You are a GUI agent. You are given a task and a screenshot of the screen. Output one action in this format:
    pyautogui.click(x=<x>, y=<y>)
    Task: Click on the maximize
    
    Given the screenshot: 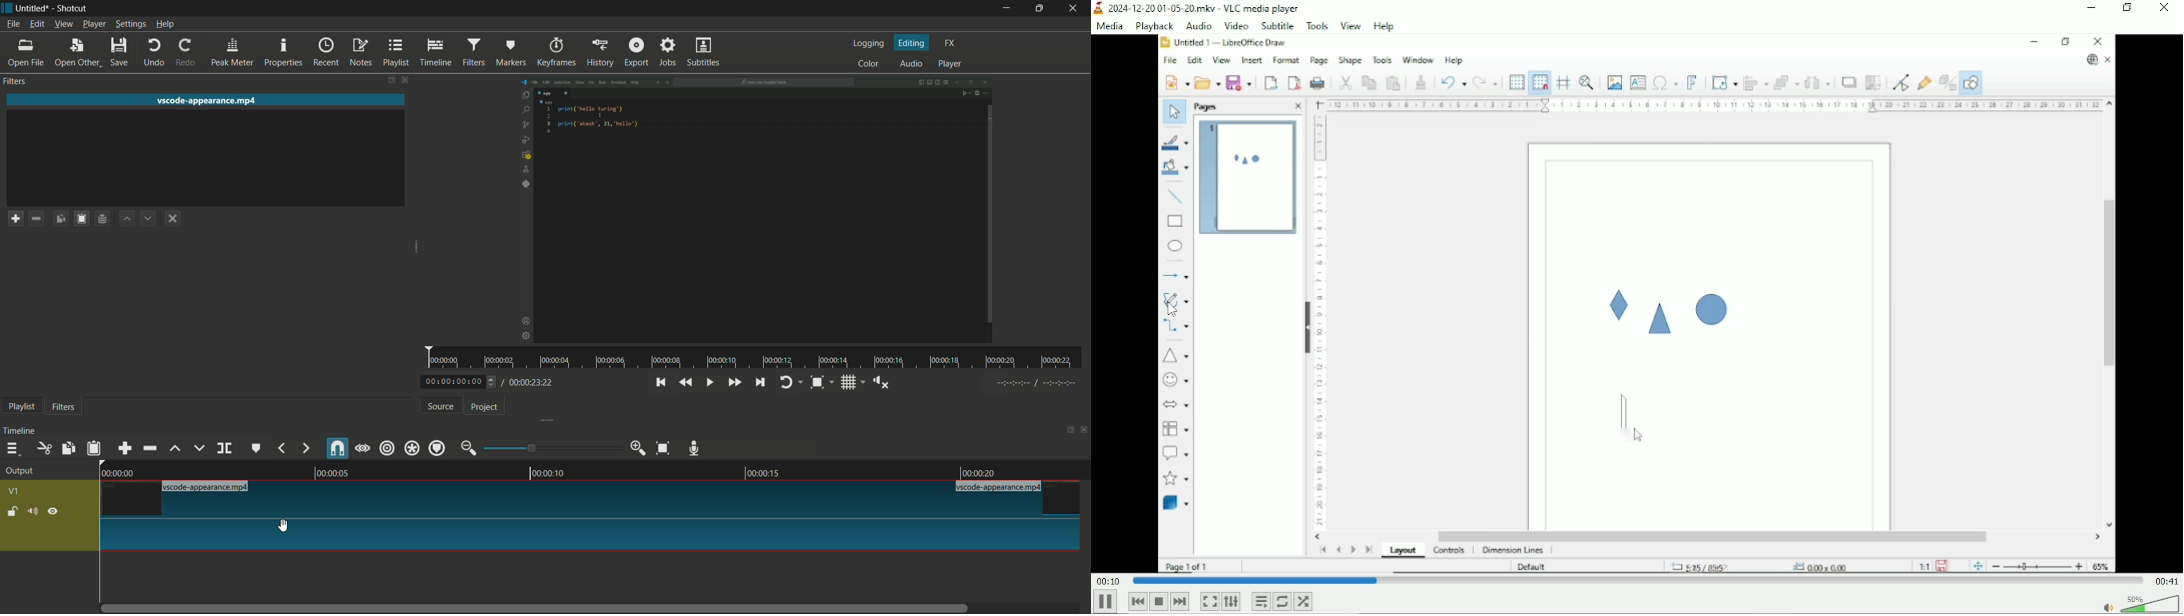 What is the action you would take?
    pyautogui.click(x=1038, y=9)
    